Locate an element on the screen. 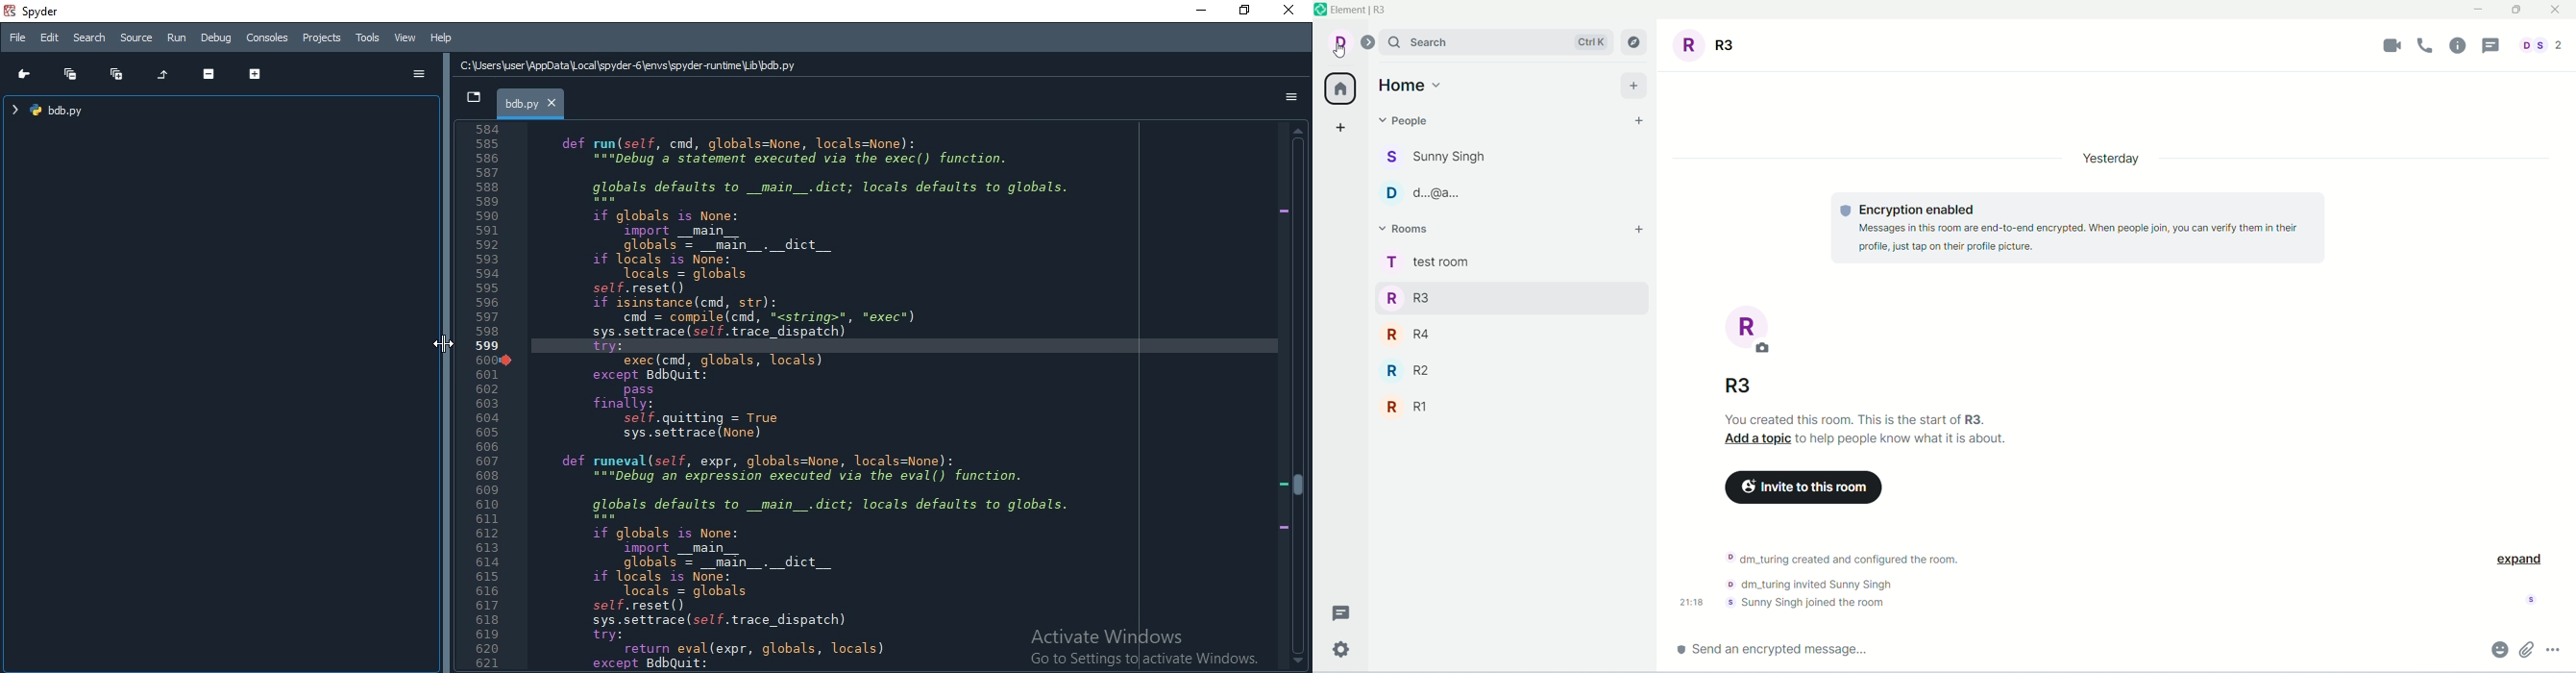 The height and width of the screenshot is (700, 2576). room is located at coordinates (1710, 45).